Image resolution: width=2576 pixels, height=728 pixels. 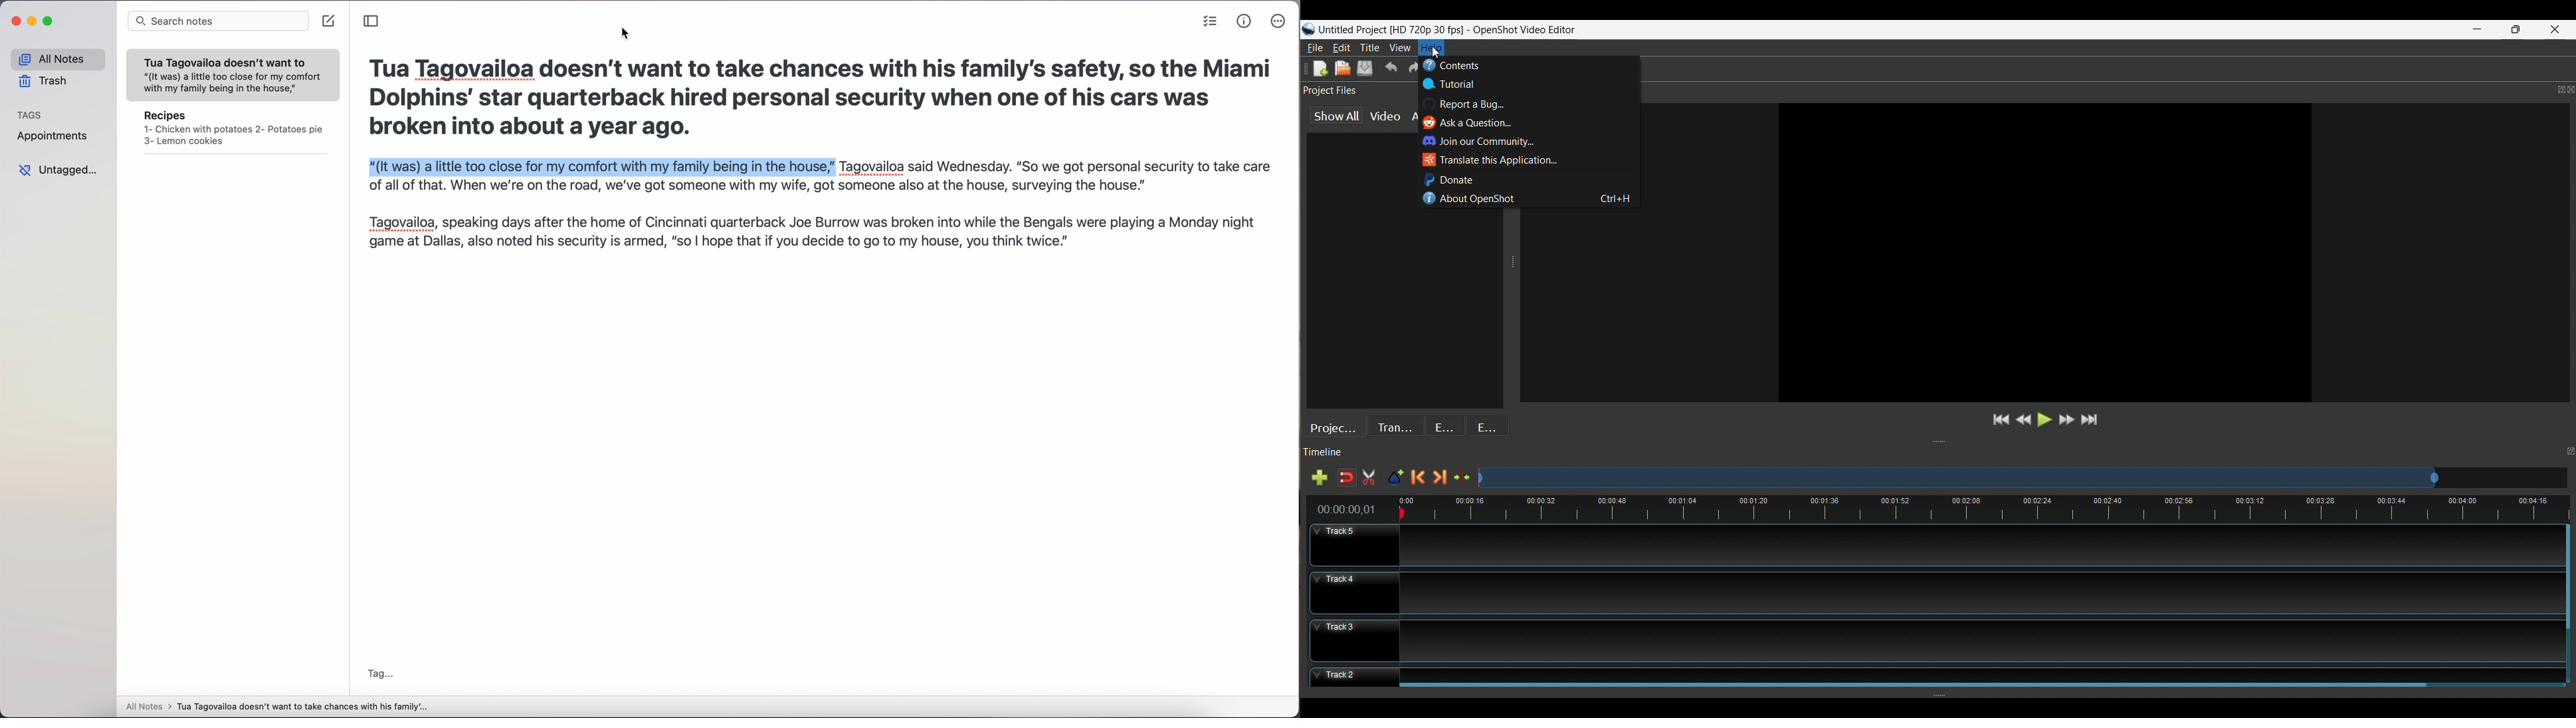 What do you see at coordinates (1351, 676) in the screenshot?
I see `Track Header` at bounding box center [1351, 676].